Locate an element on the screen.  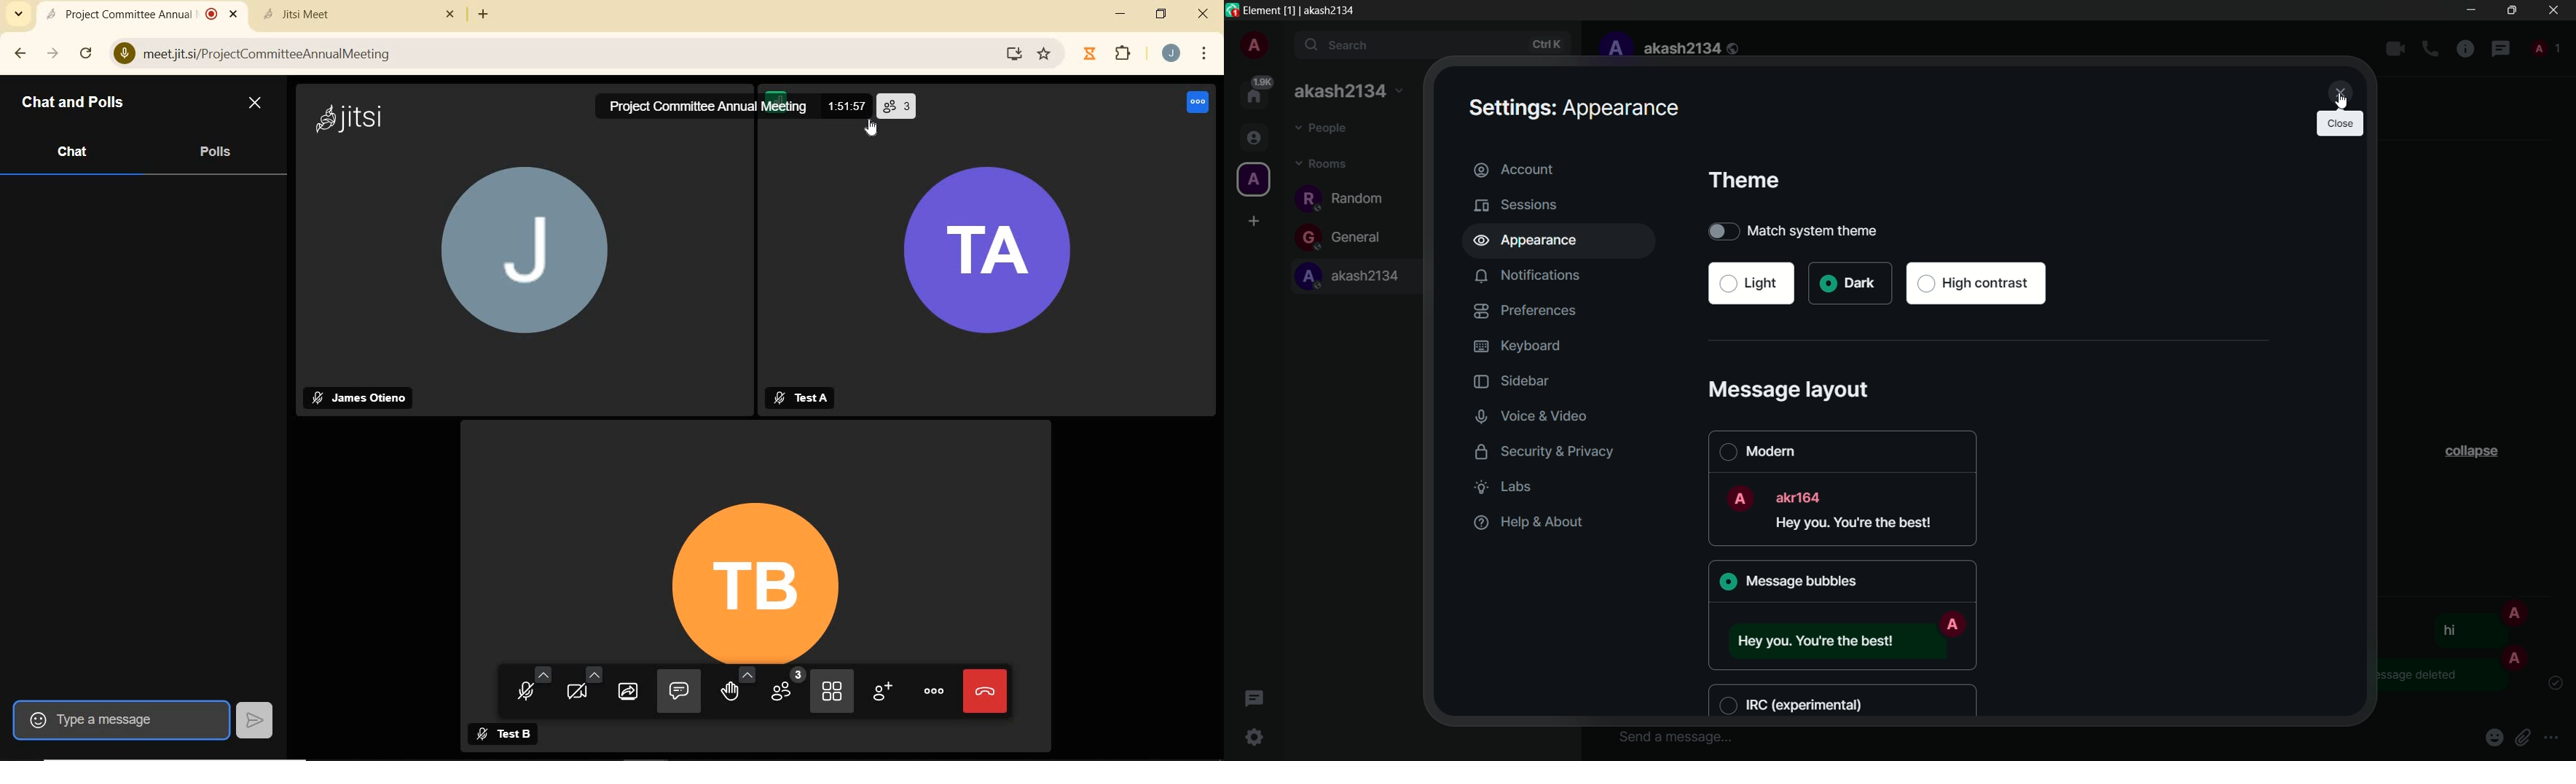
deleted is located at coordinates (2442, 674).